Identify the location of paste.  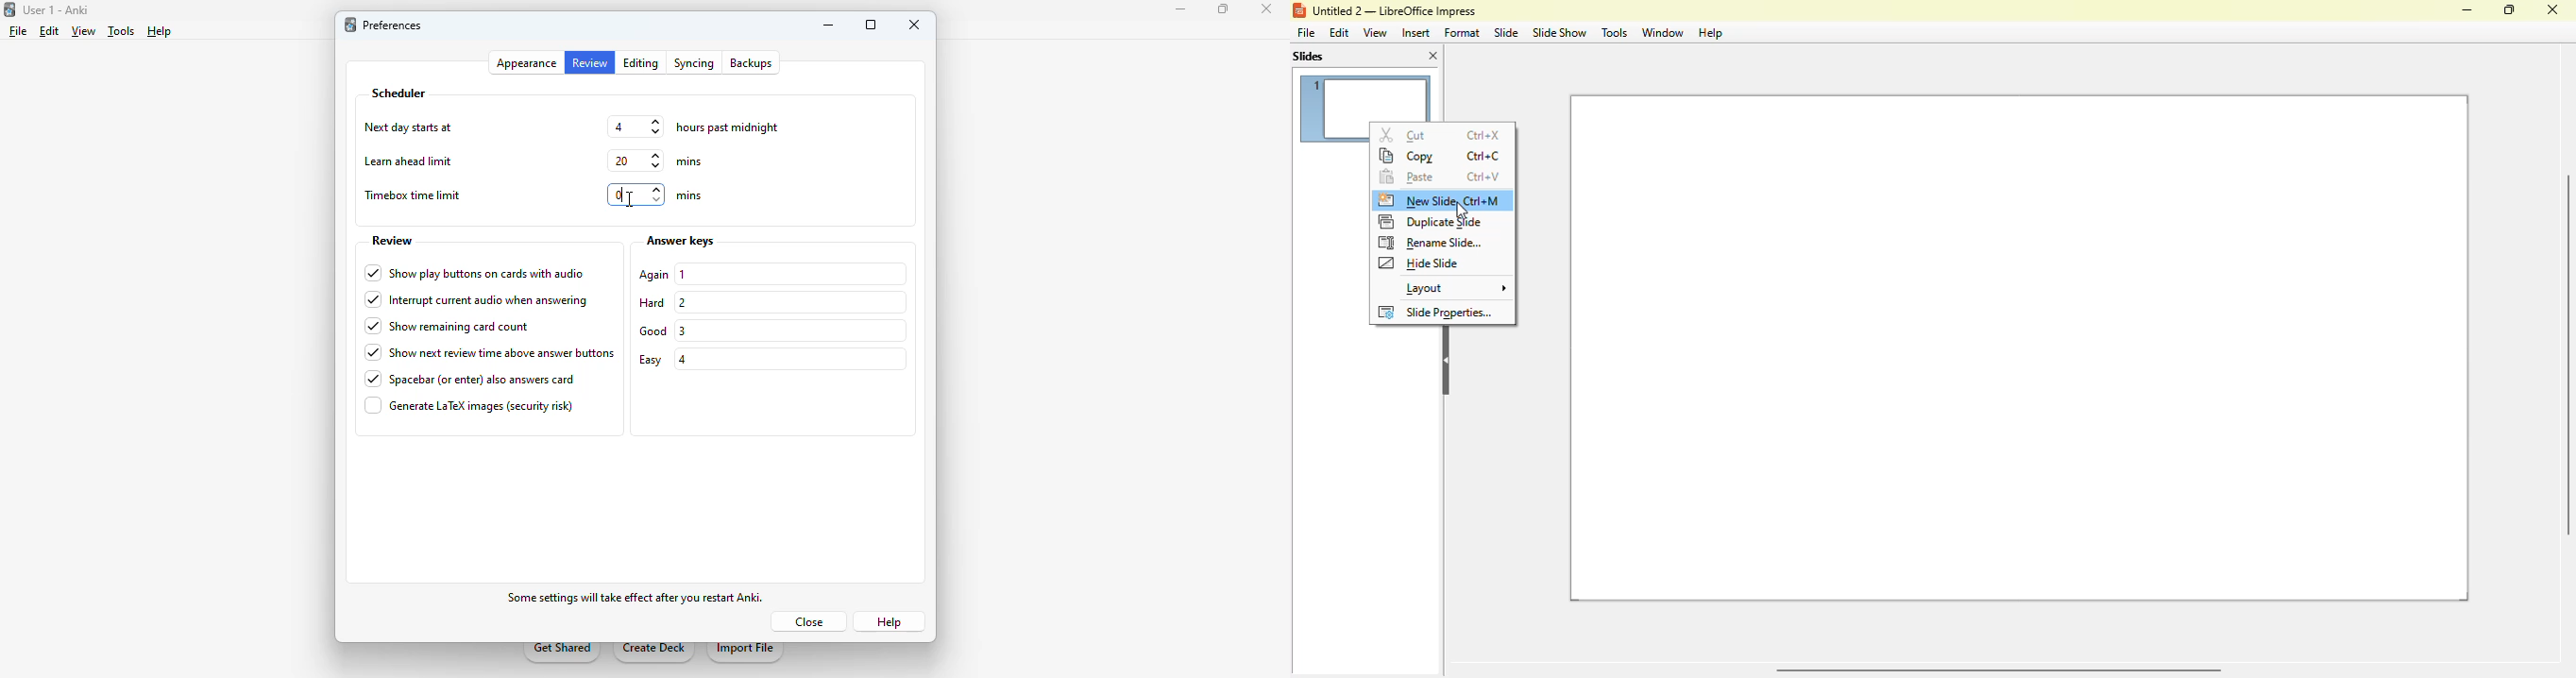
(1409, 177).